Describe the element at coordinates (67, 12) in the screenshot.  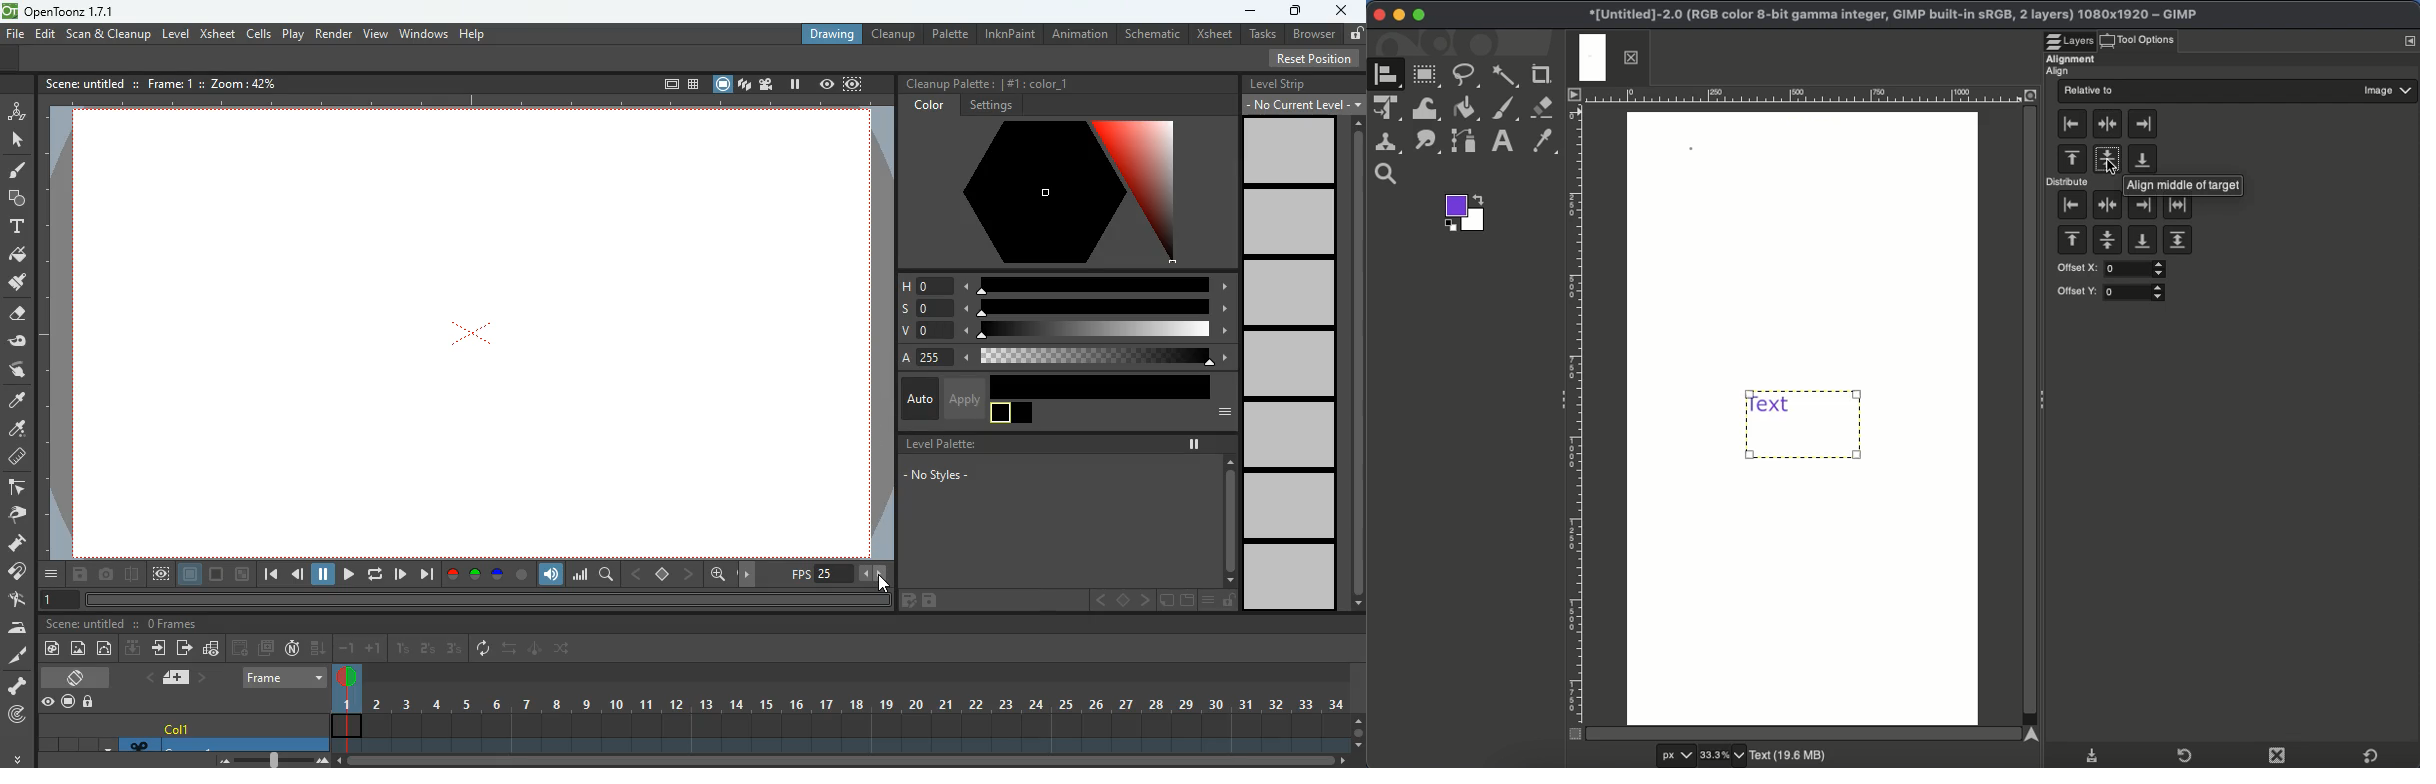
I see `opentoonz` at that location.